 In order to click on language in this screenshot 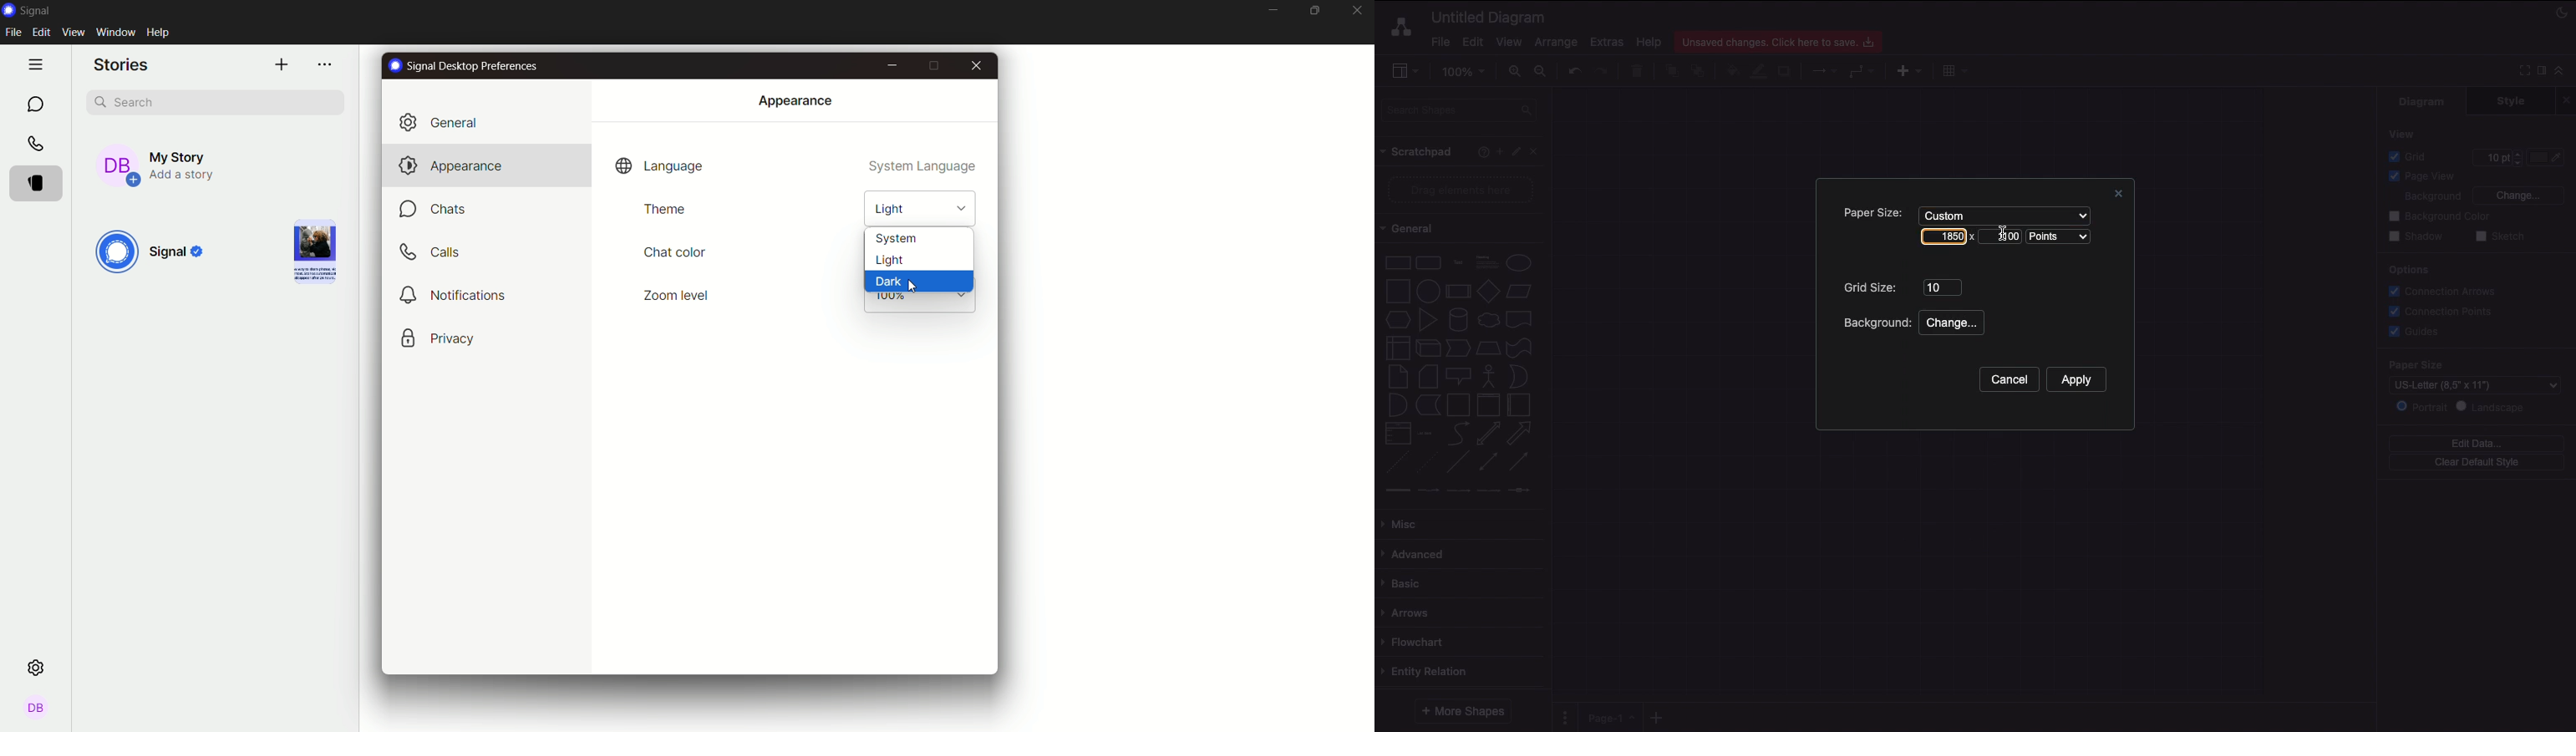, I will do `click(660, 166)`.